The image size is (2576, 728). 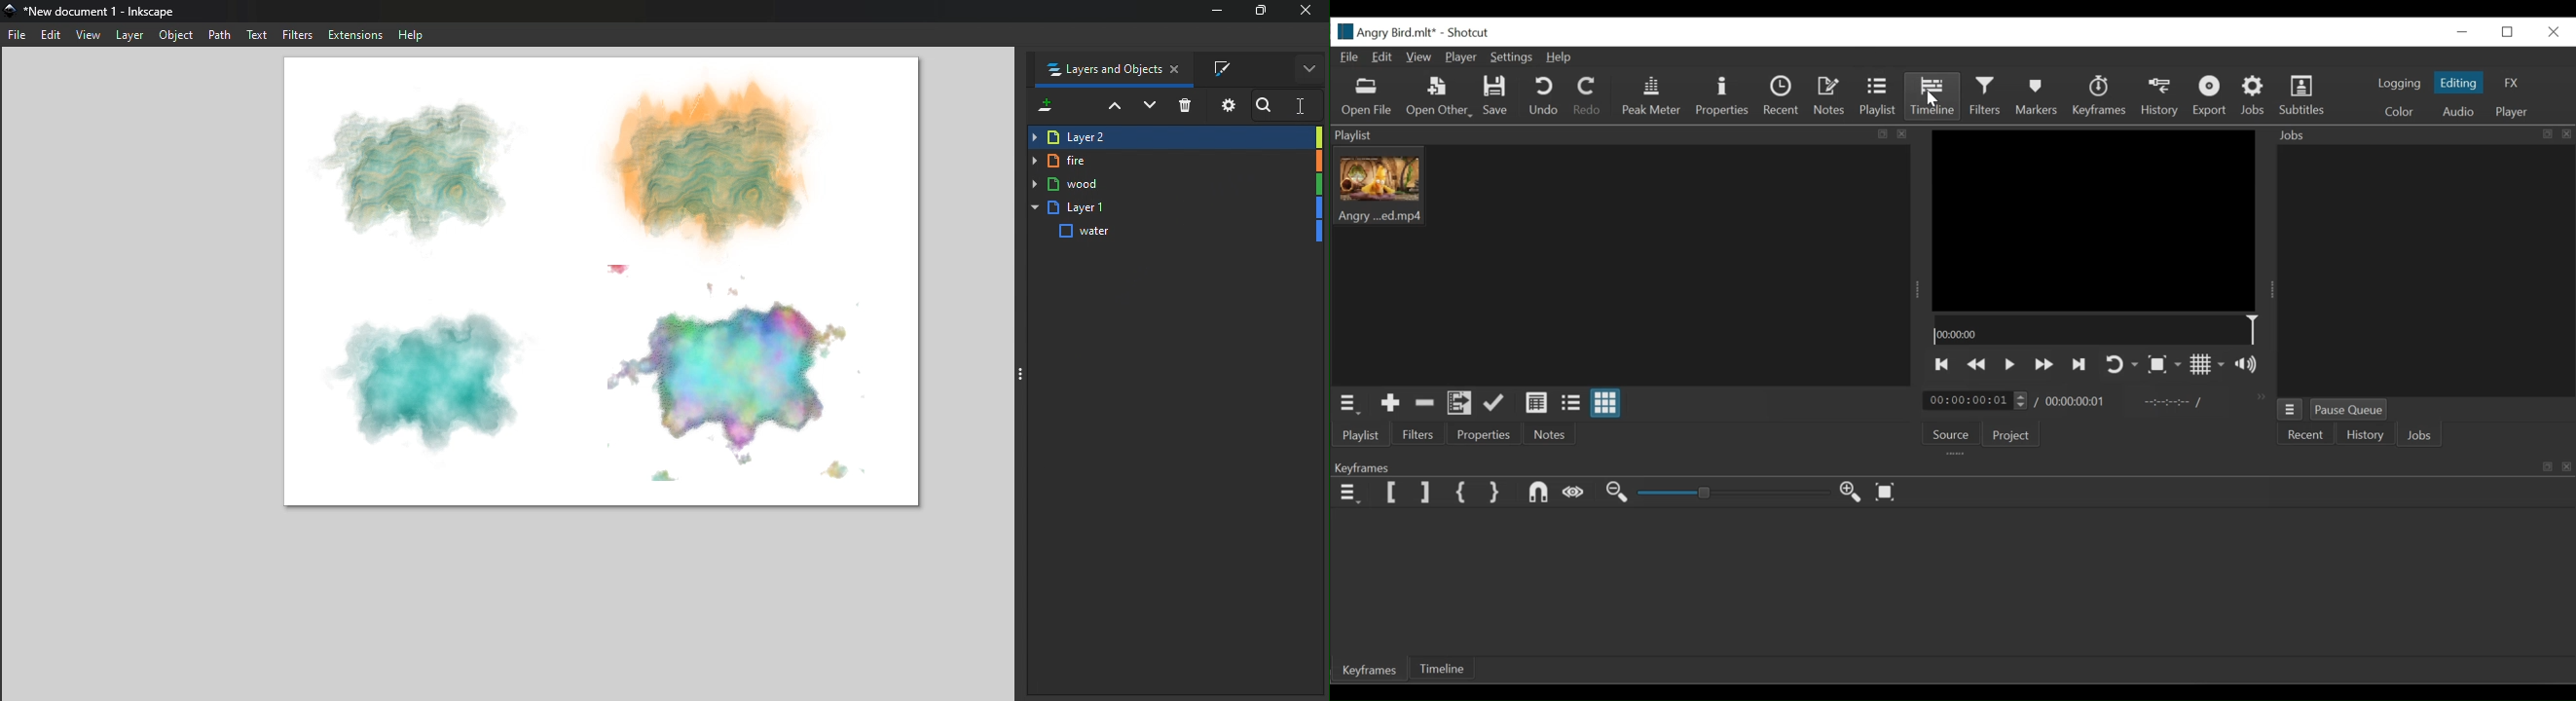 I want to click on Search bar, so click(x=1290, y=104).